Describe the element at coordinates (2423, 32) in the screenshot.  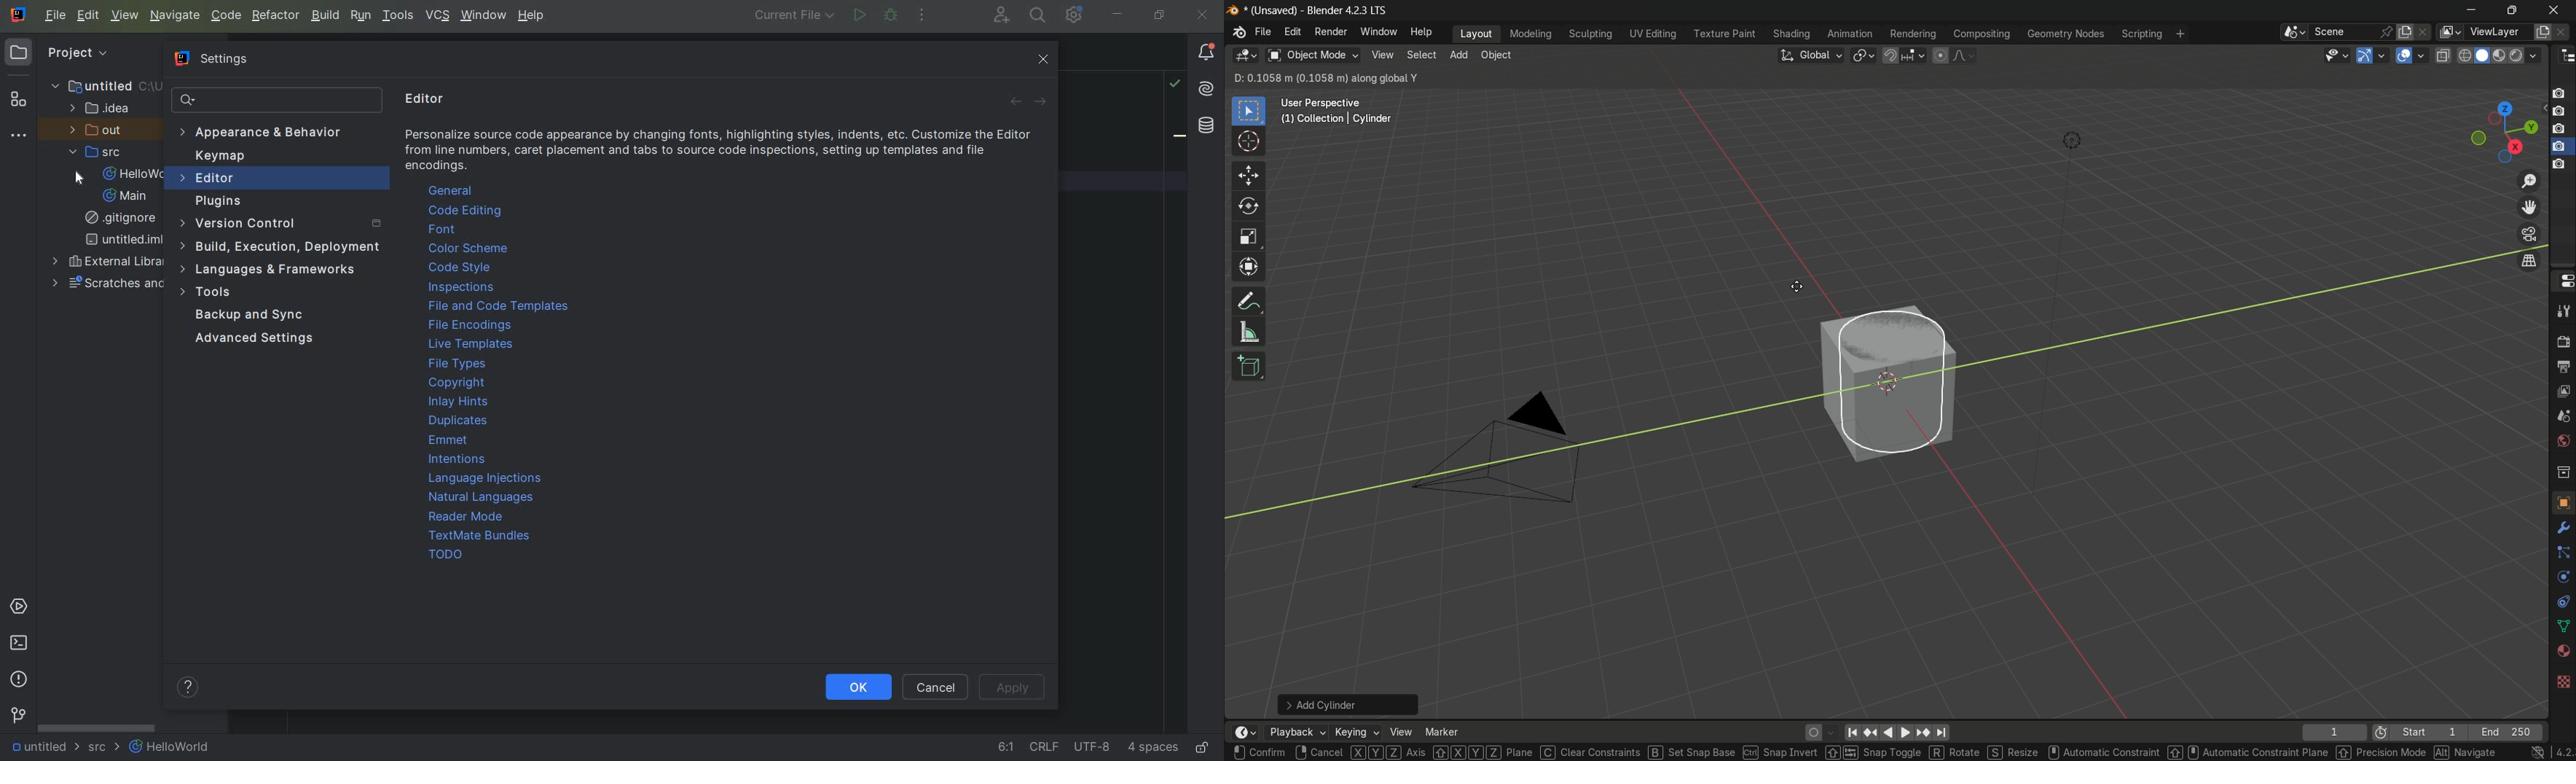
I see `delete scene` at that location.